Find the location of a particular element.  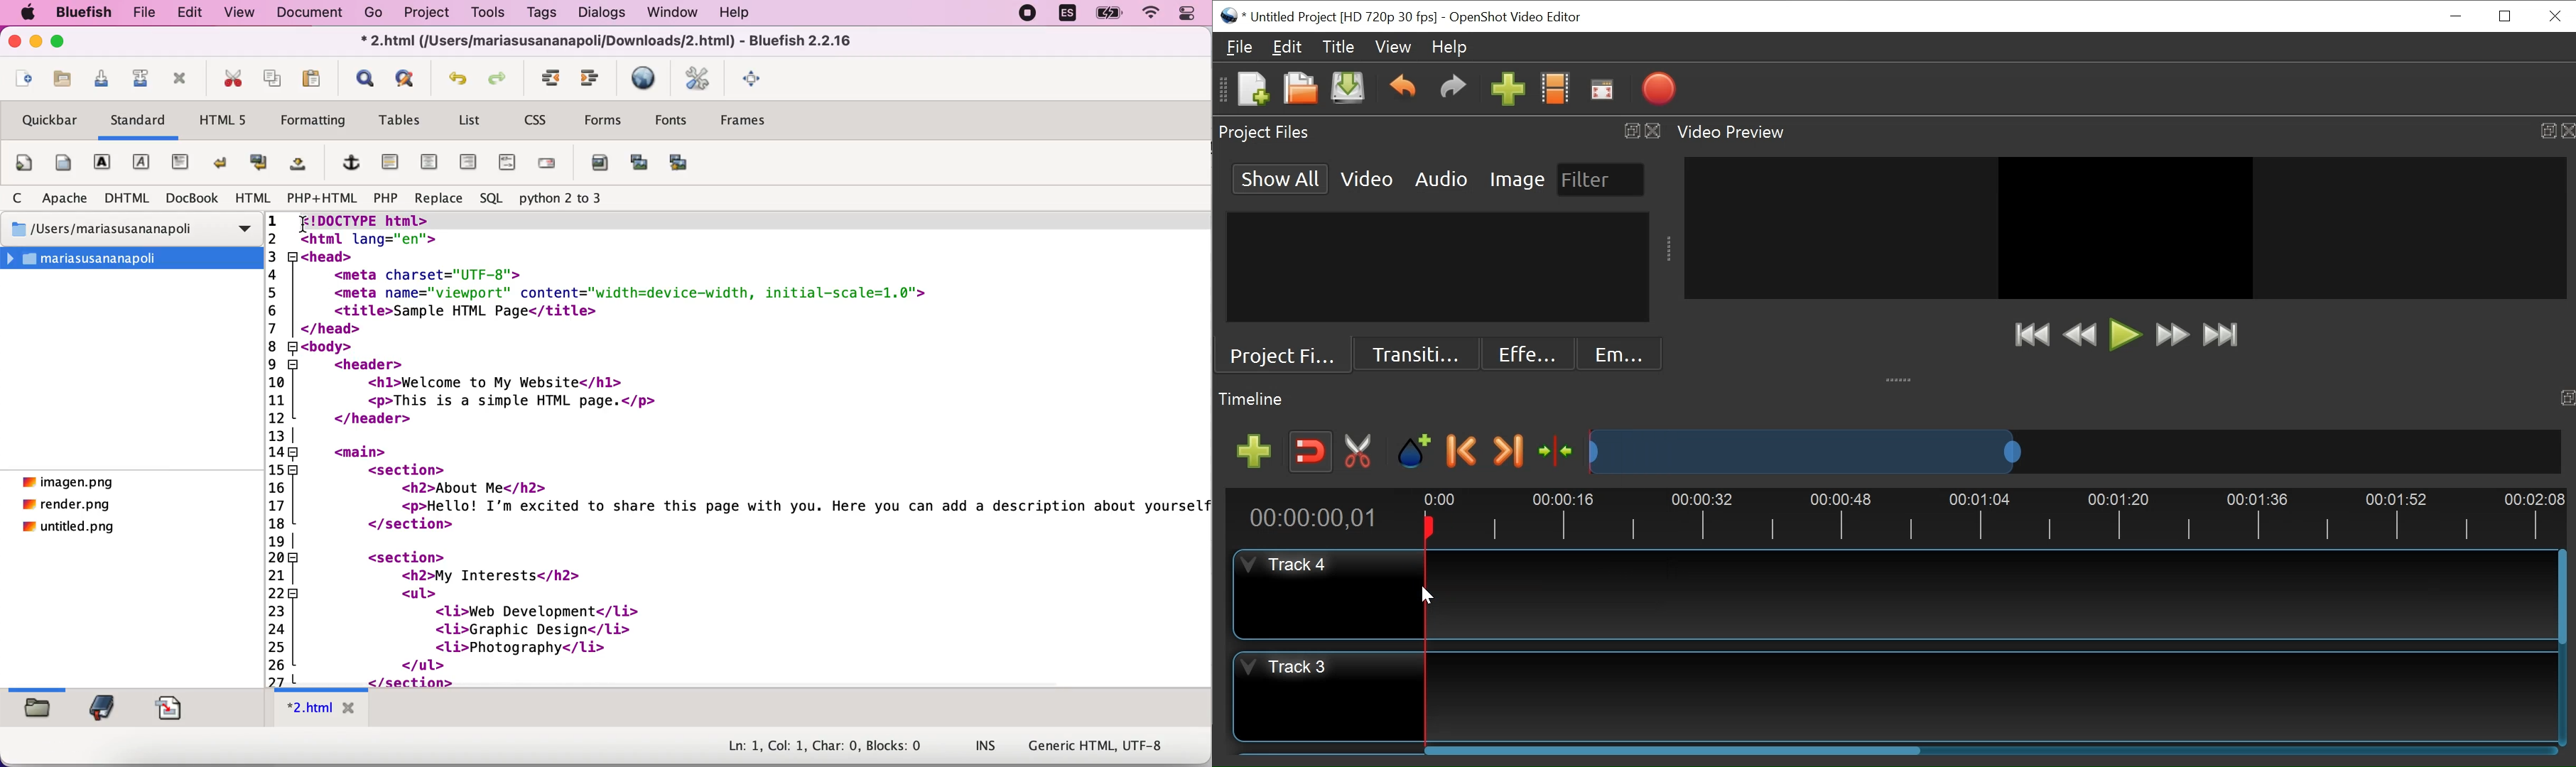

add image is located at coordinates (601, 168).